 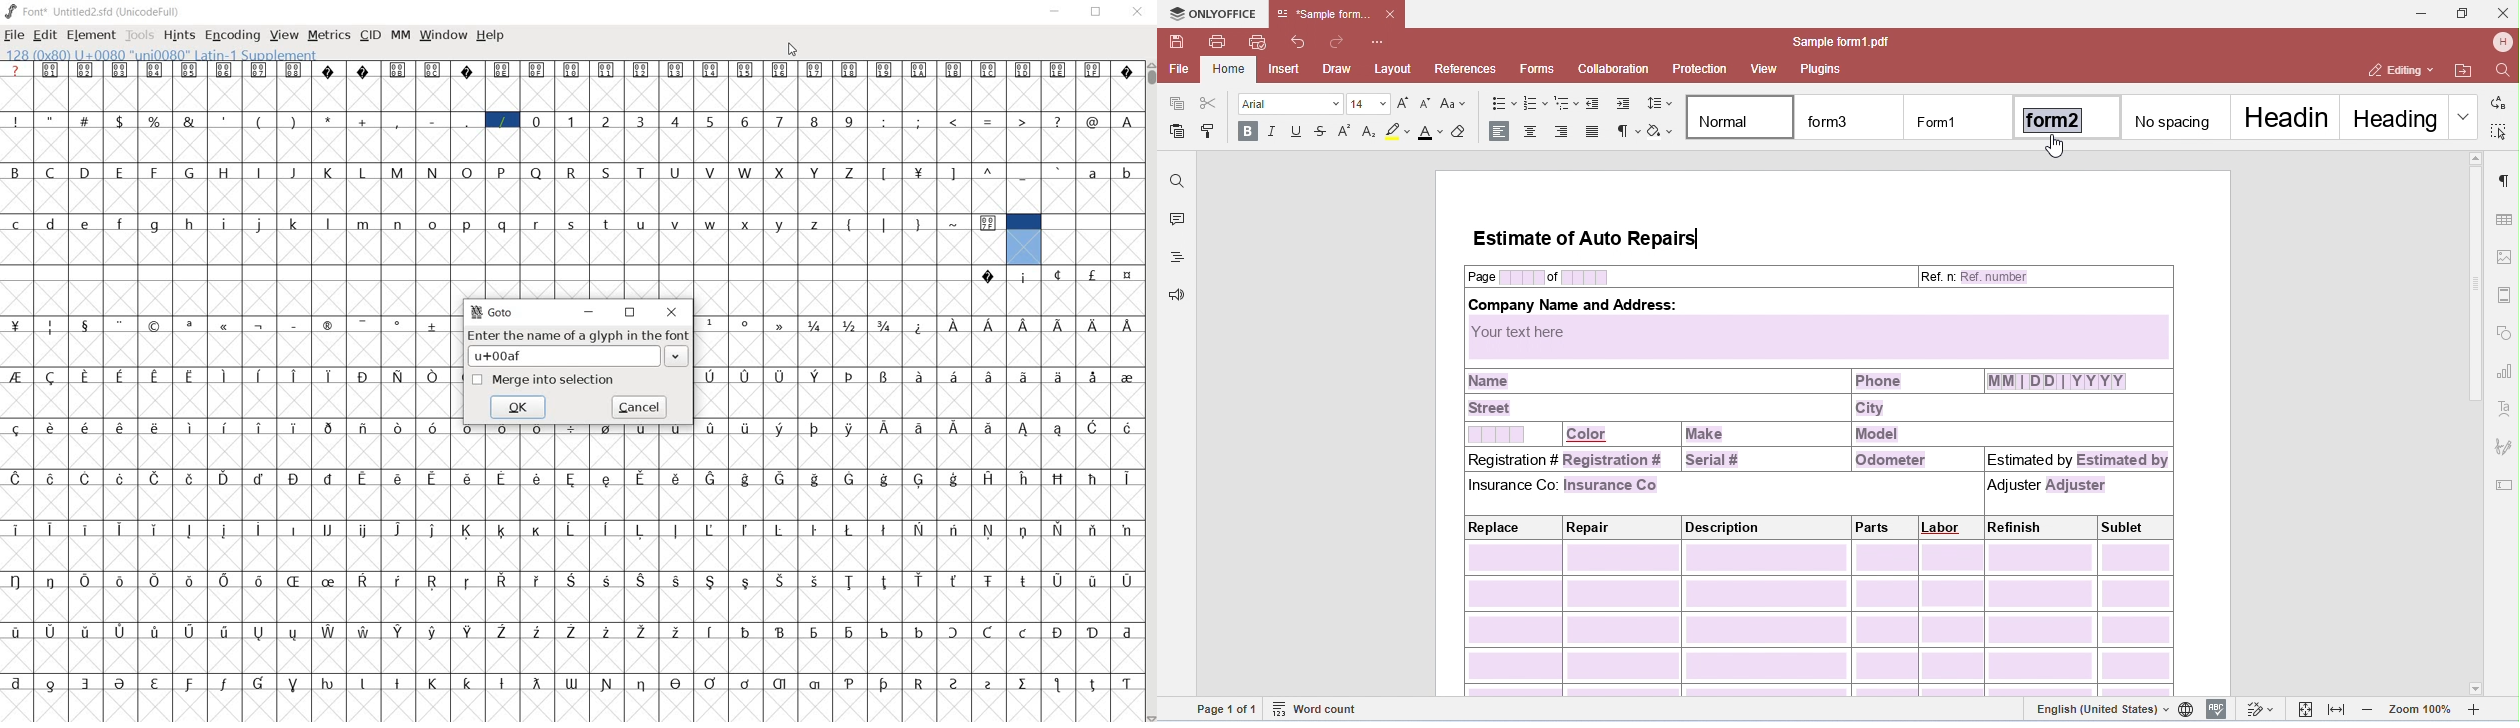 What do you see at coordinates (328, 375) in the screenshot?
I see `Symbol` at bounding box center [328, 375].